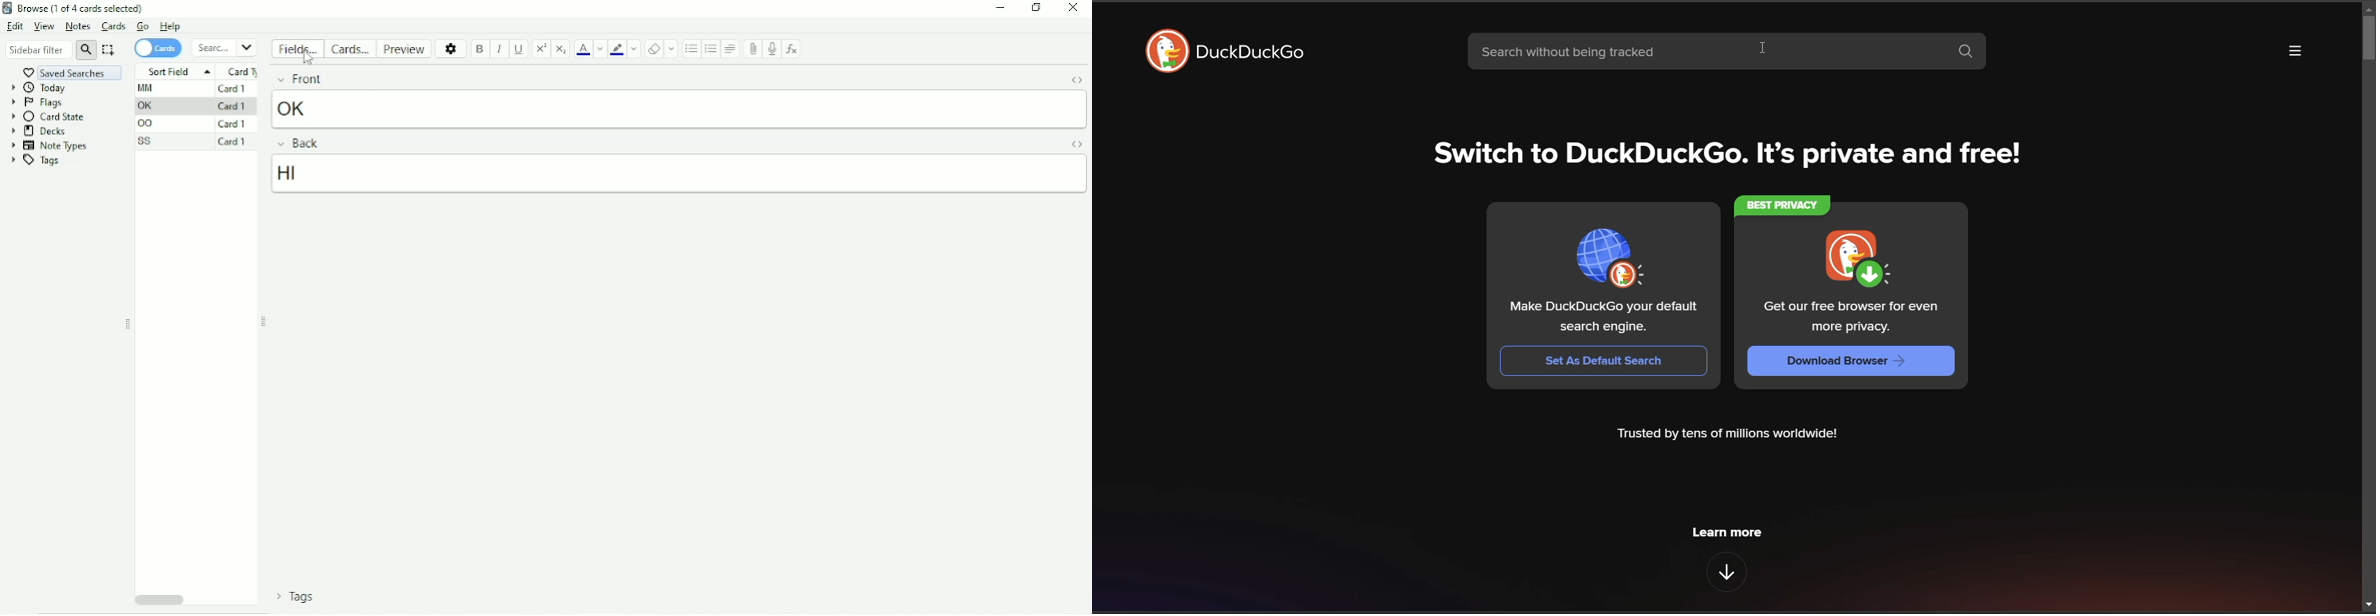 Image resolution: width=2380 pixels, height=616 pixels. Describe the element at coordinates (39, 131) in the screenshot. I see `Decks` at that location.